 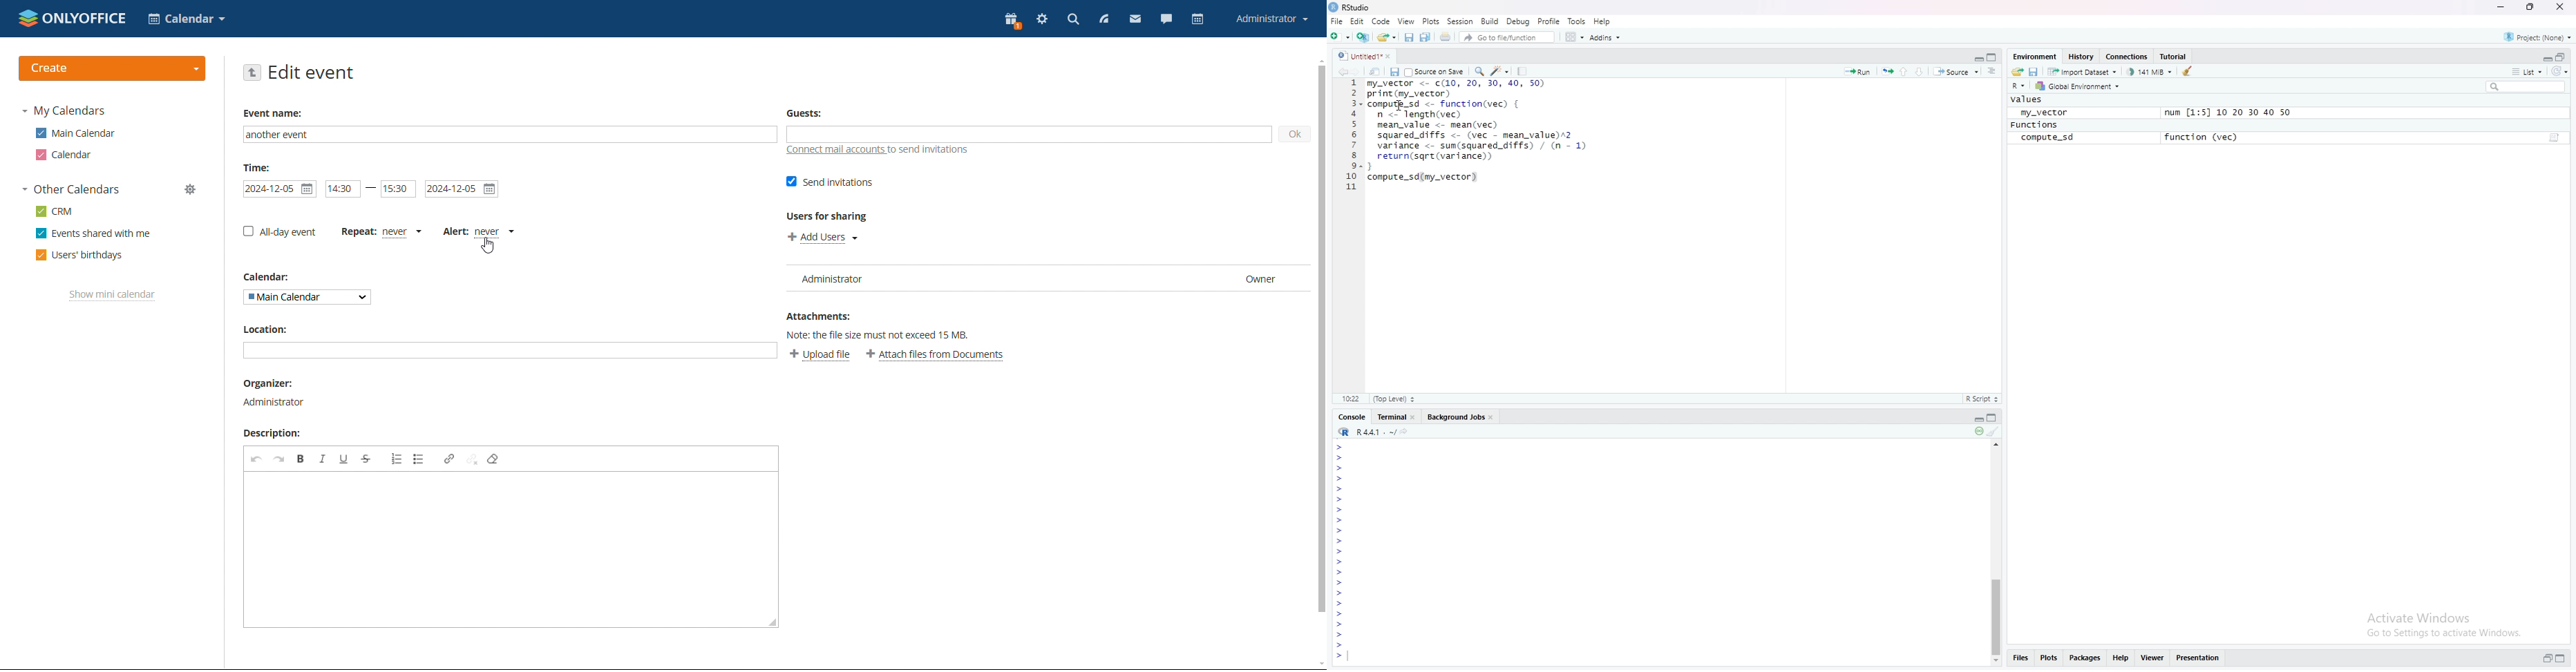 What do you see at coordinates (1996, 662) in the screenshot?
I see `Button` at bounding box center [1996, 662].